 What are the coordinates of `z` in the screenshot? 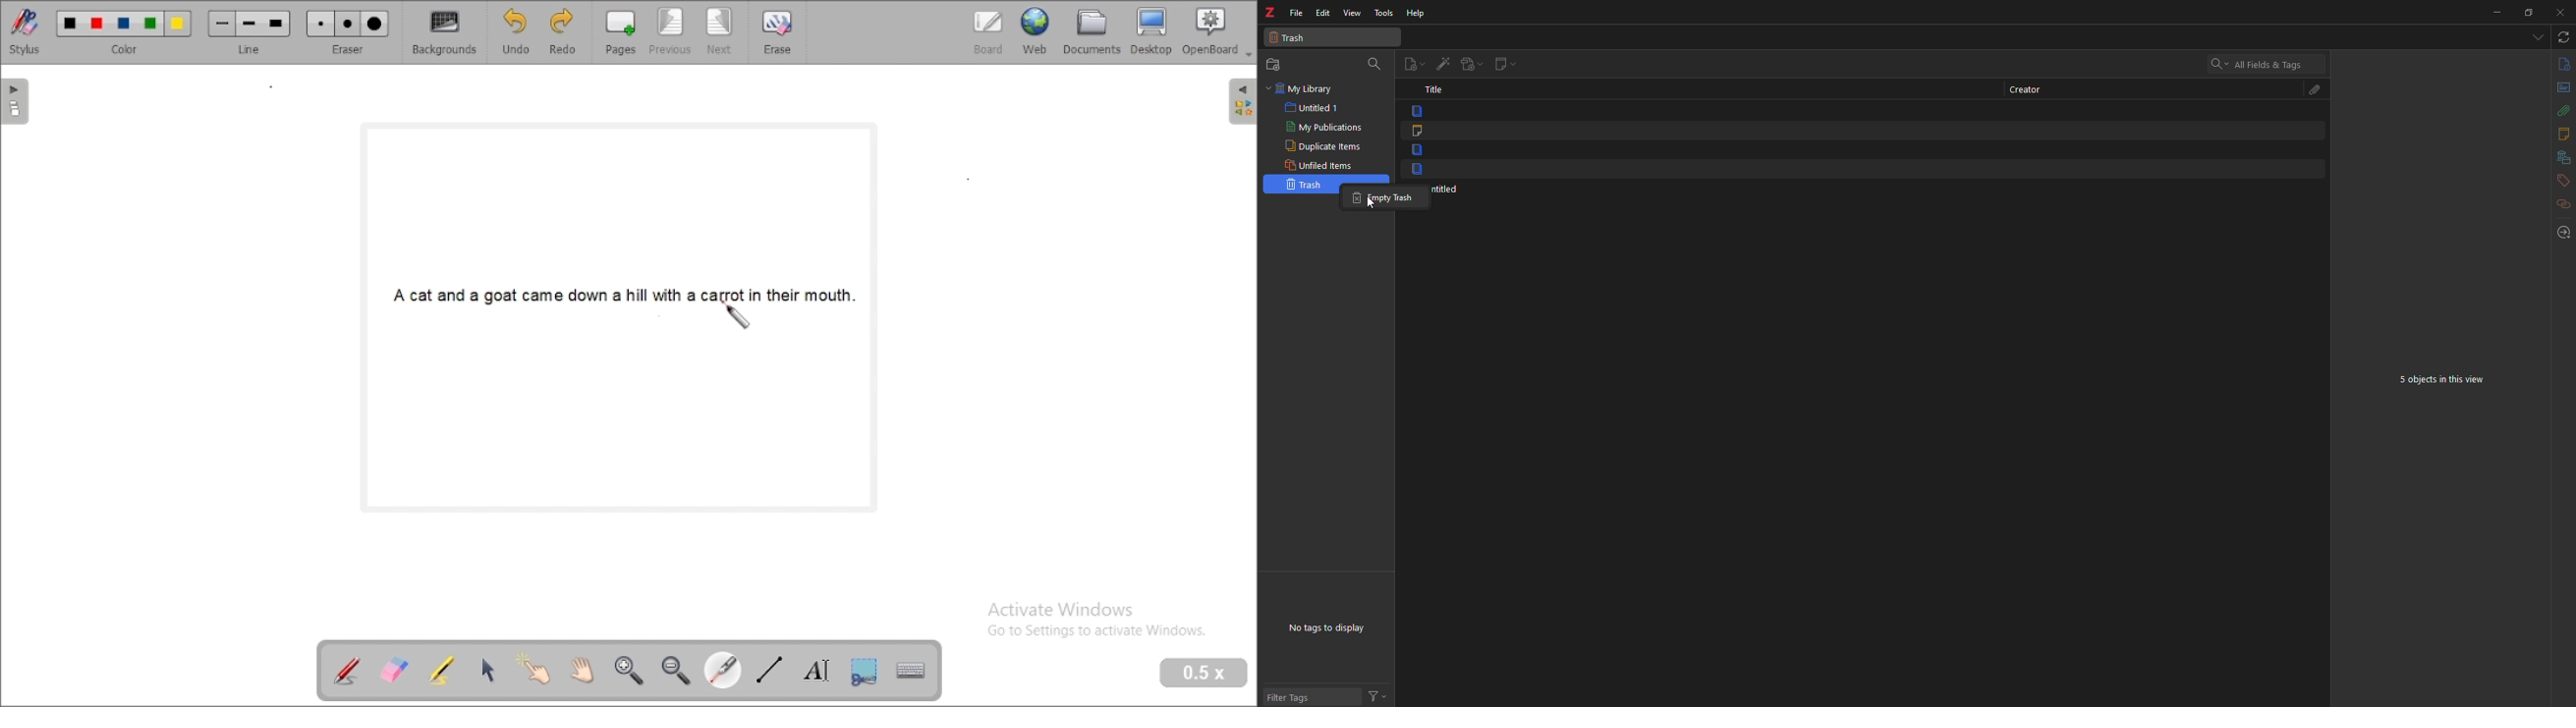 It's located at (1270, 9).